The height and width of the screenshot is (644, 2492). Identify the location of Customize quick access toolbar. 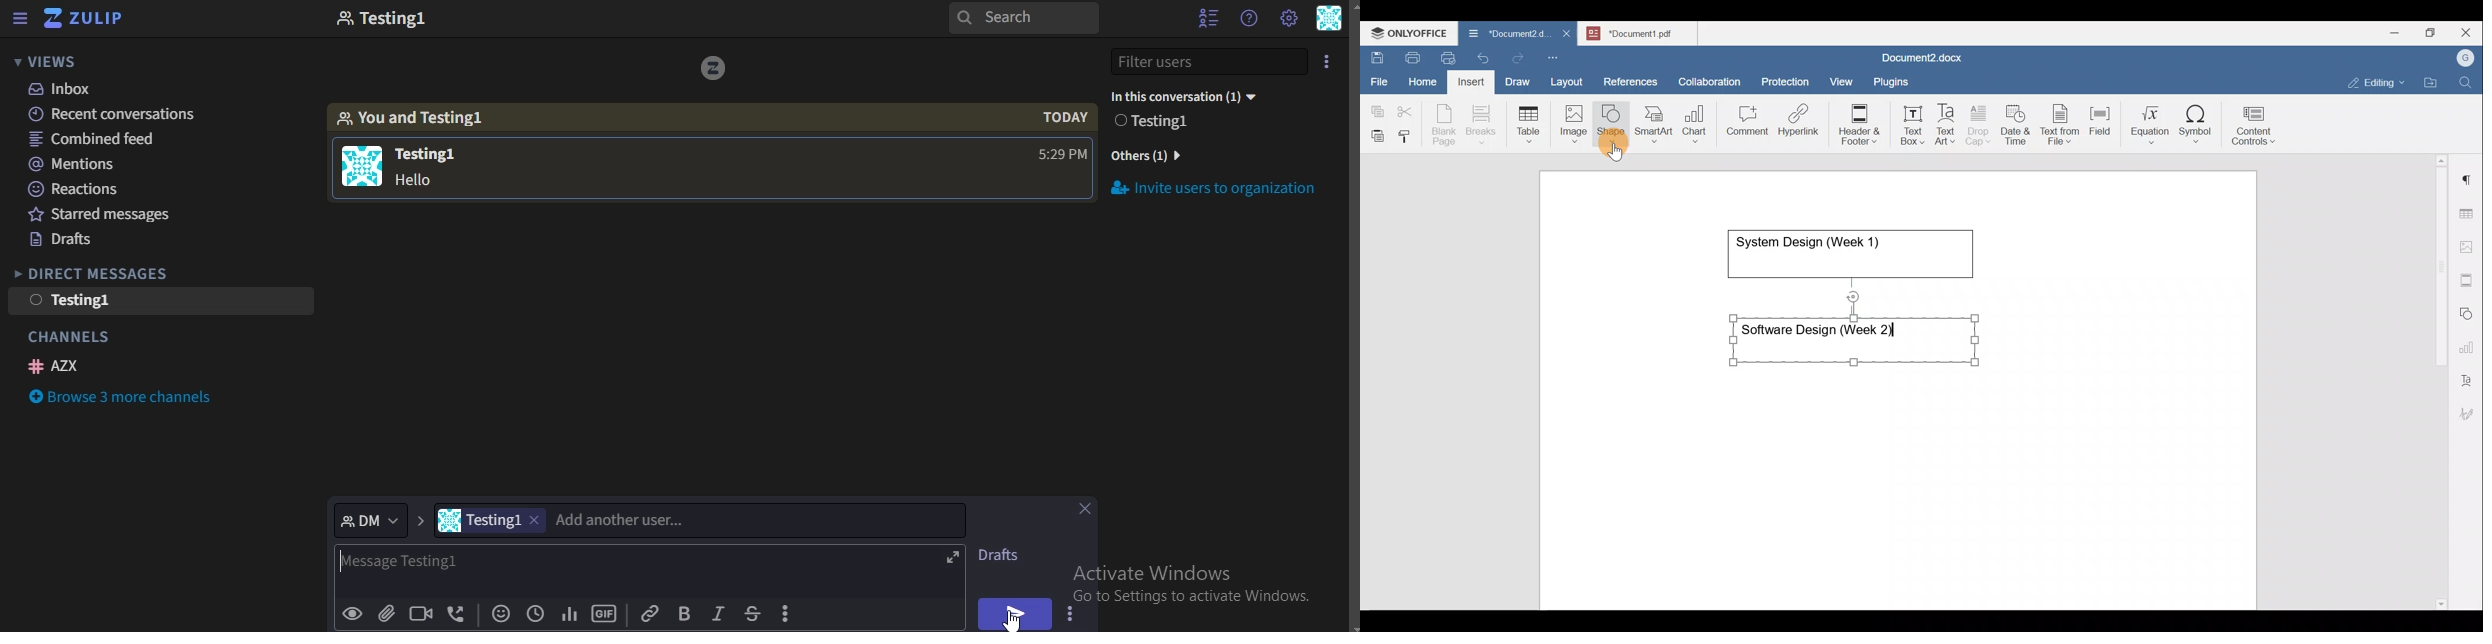
(1557, 56).